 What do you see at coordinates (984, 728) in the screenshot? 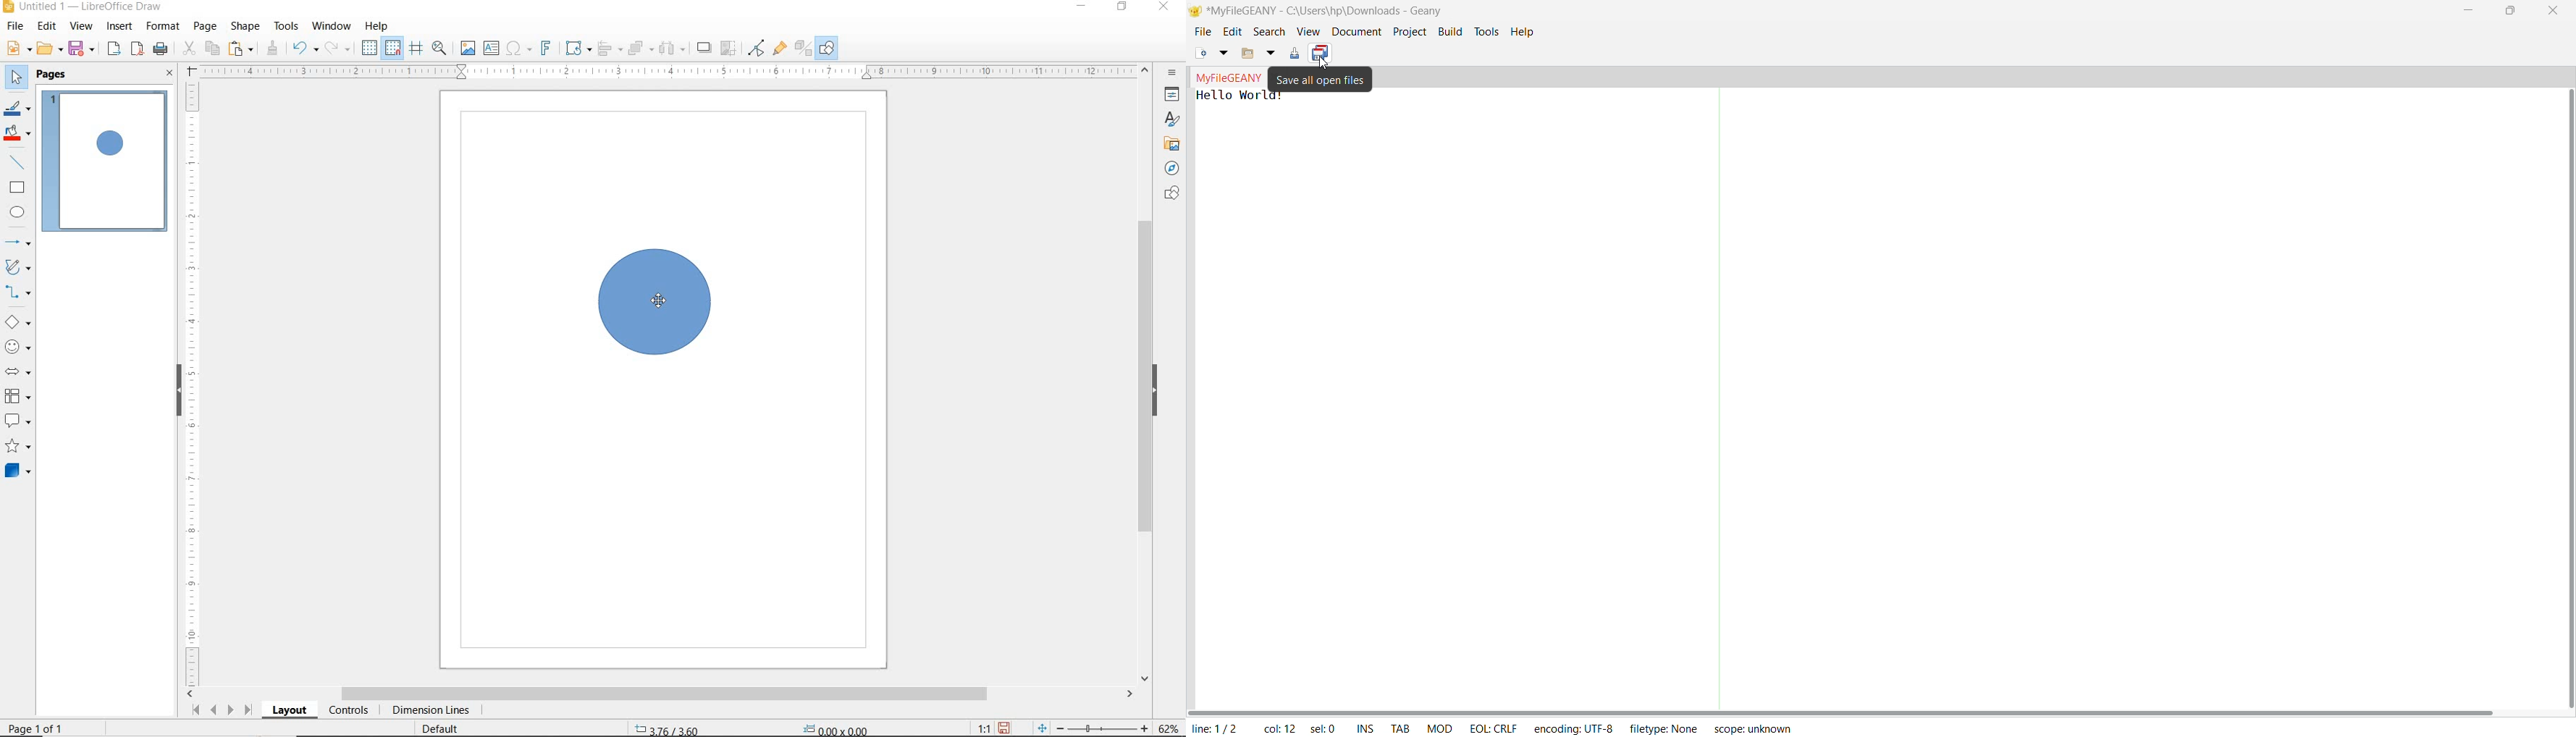
I see `SCALING FACTOR` at bounding box center [984, 728].